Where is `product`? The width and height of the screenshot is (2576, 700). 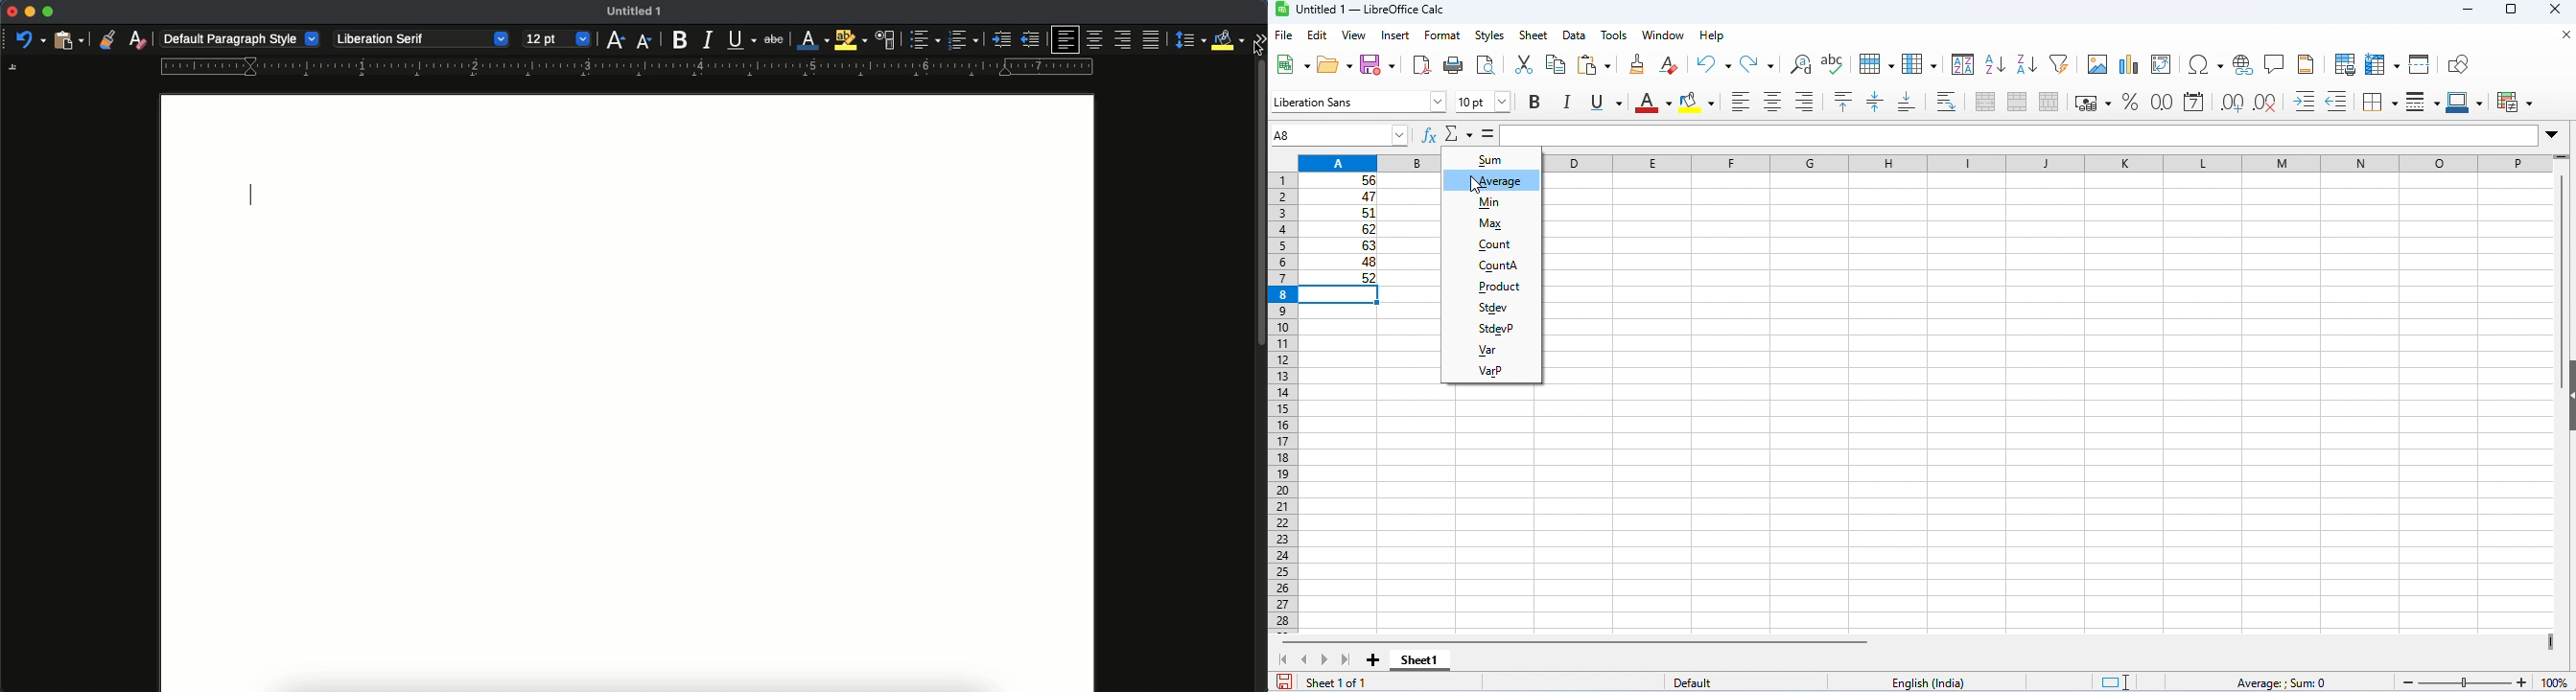 product is located at coordinates (1494, 287).